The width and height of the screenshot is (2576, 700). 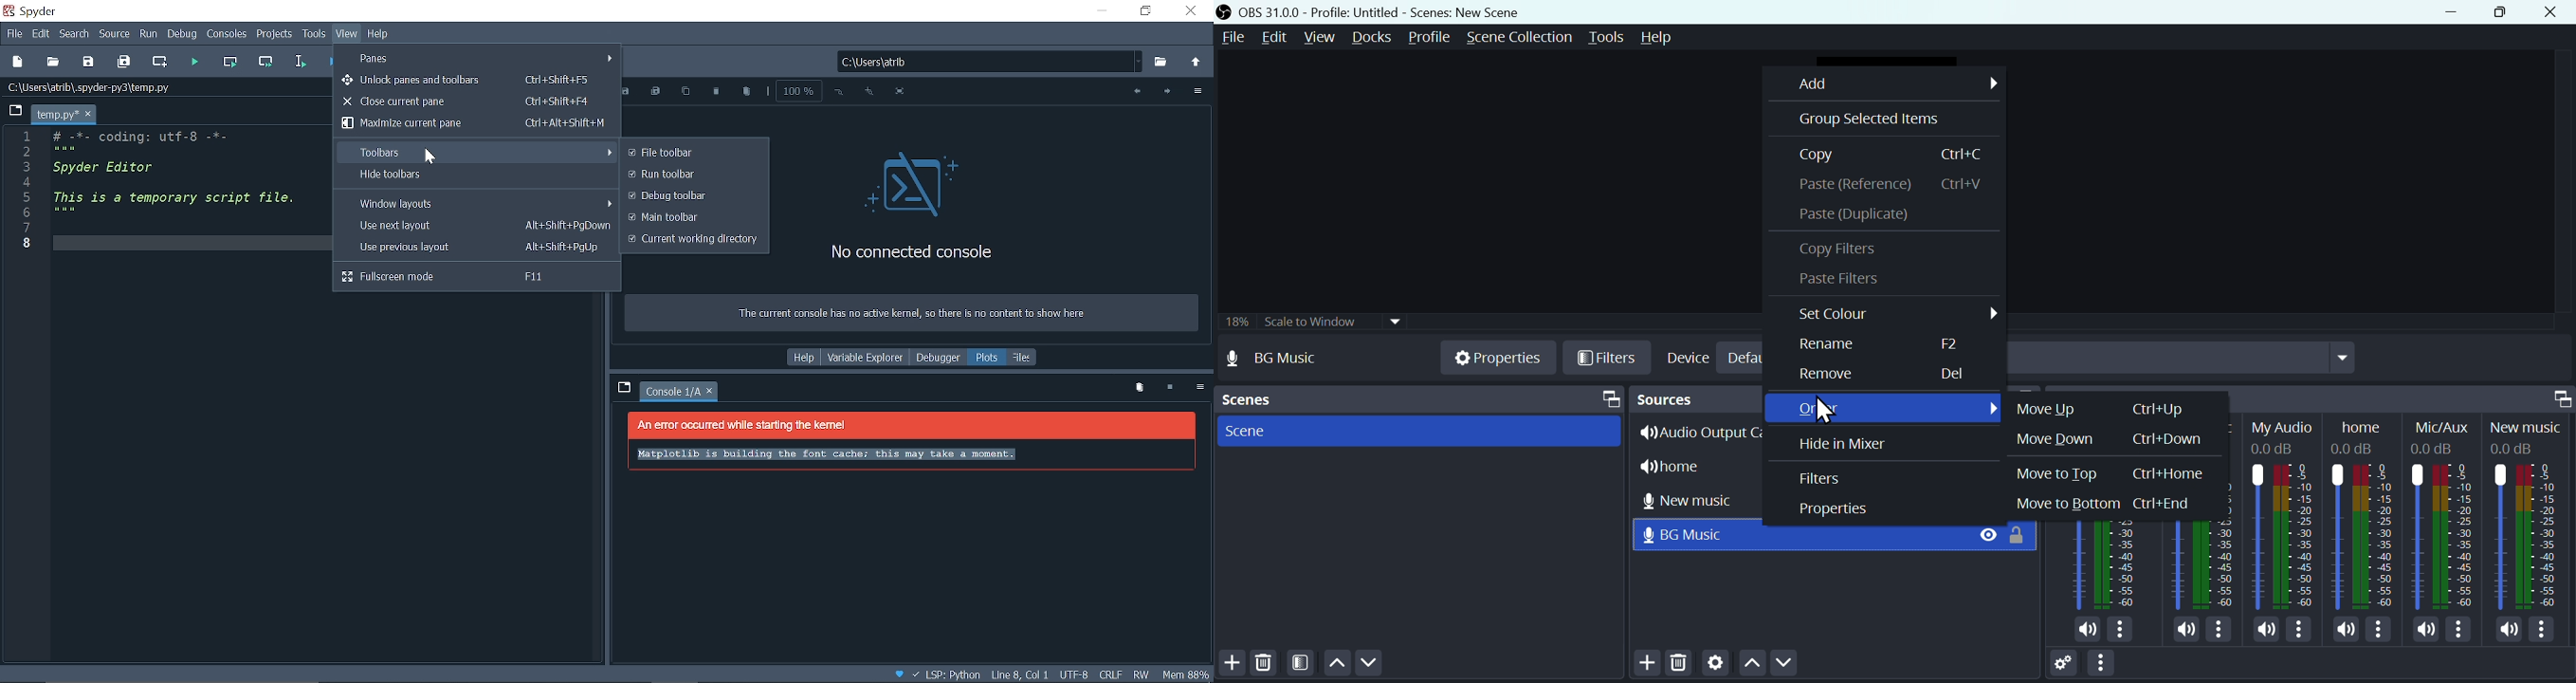 I want to click on Run current cell, so click(x=233, y=62).